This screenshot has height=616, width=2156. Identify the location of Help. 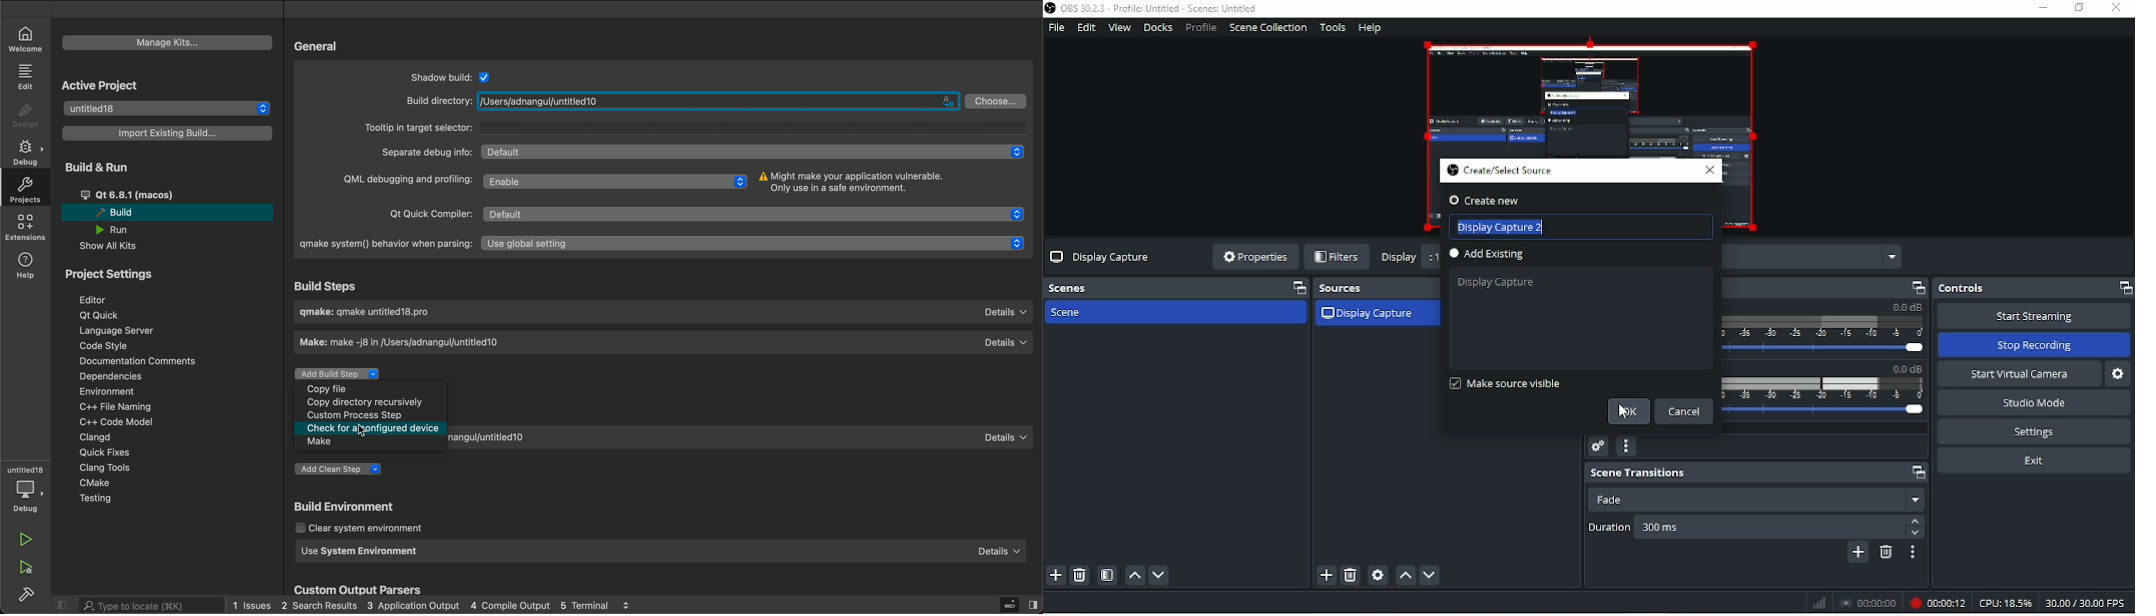
(1370, 28).